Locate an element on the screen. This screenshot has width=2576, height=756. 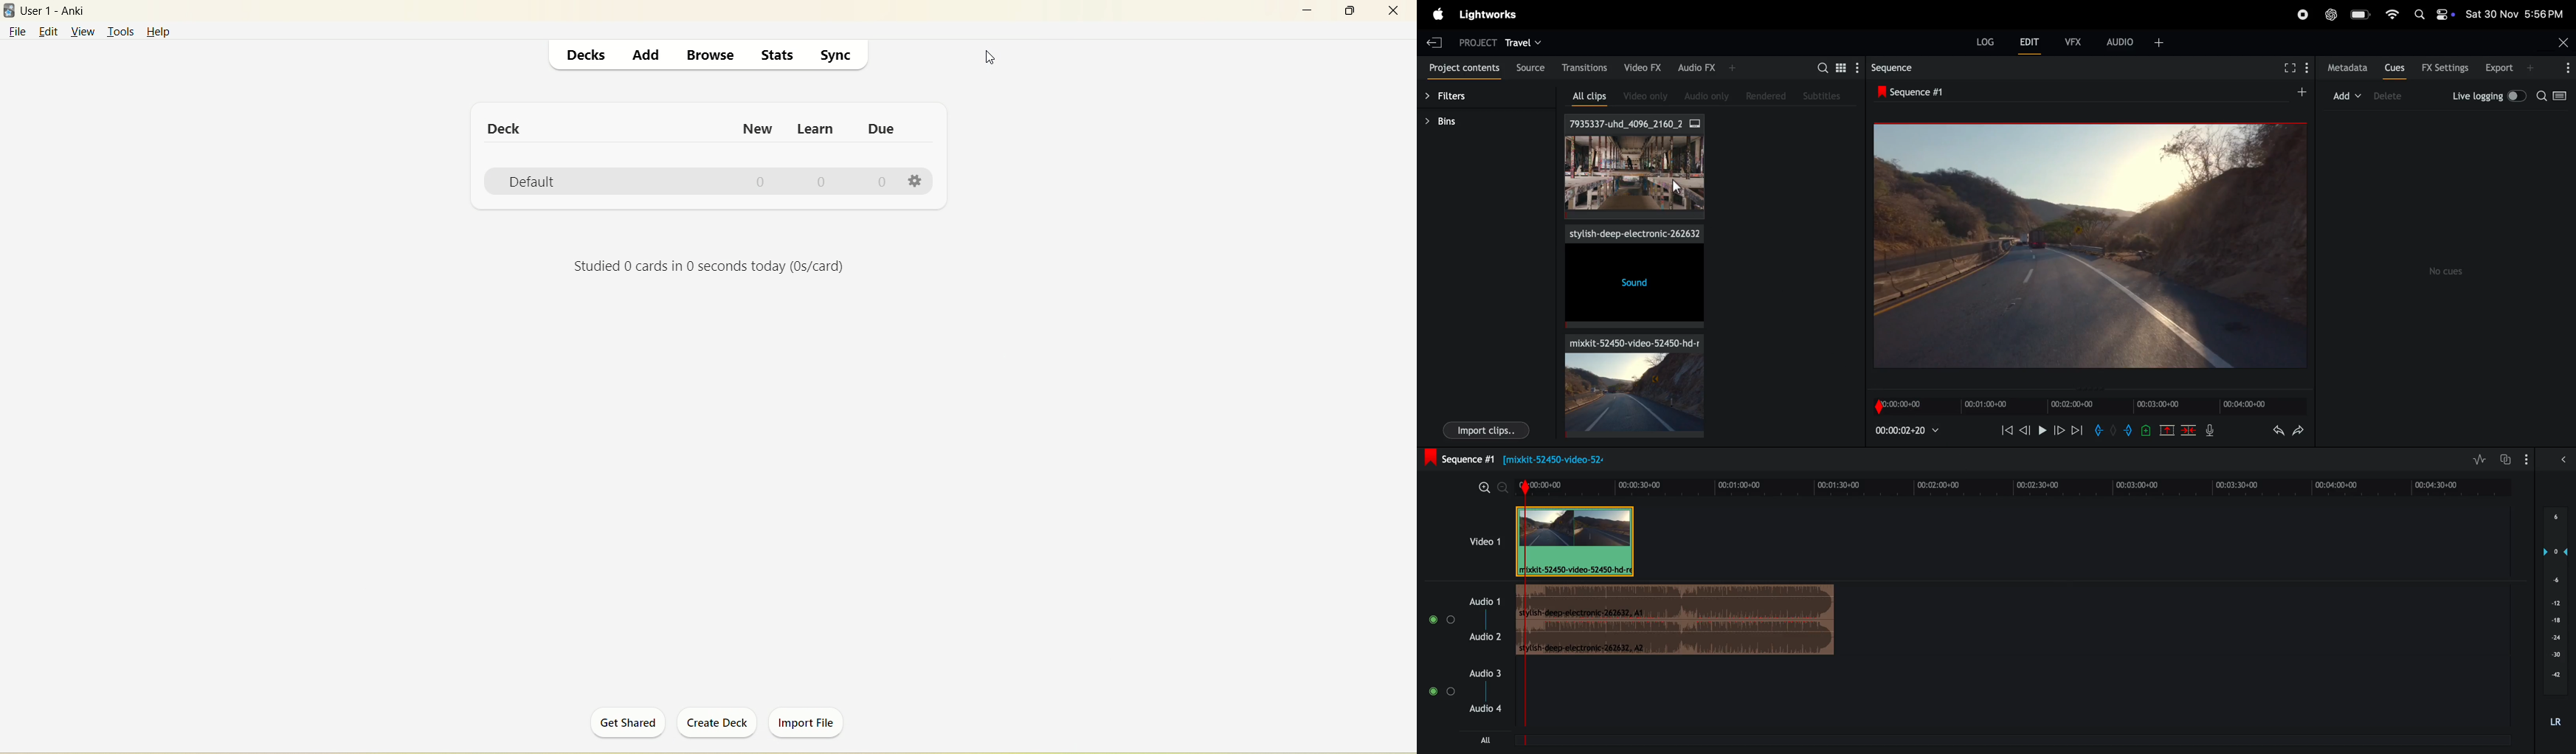
Fx settings is located at coordinates (2445, 68).